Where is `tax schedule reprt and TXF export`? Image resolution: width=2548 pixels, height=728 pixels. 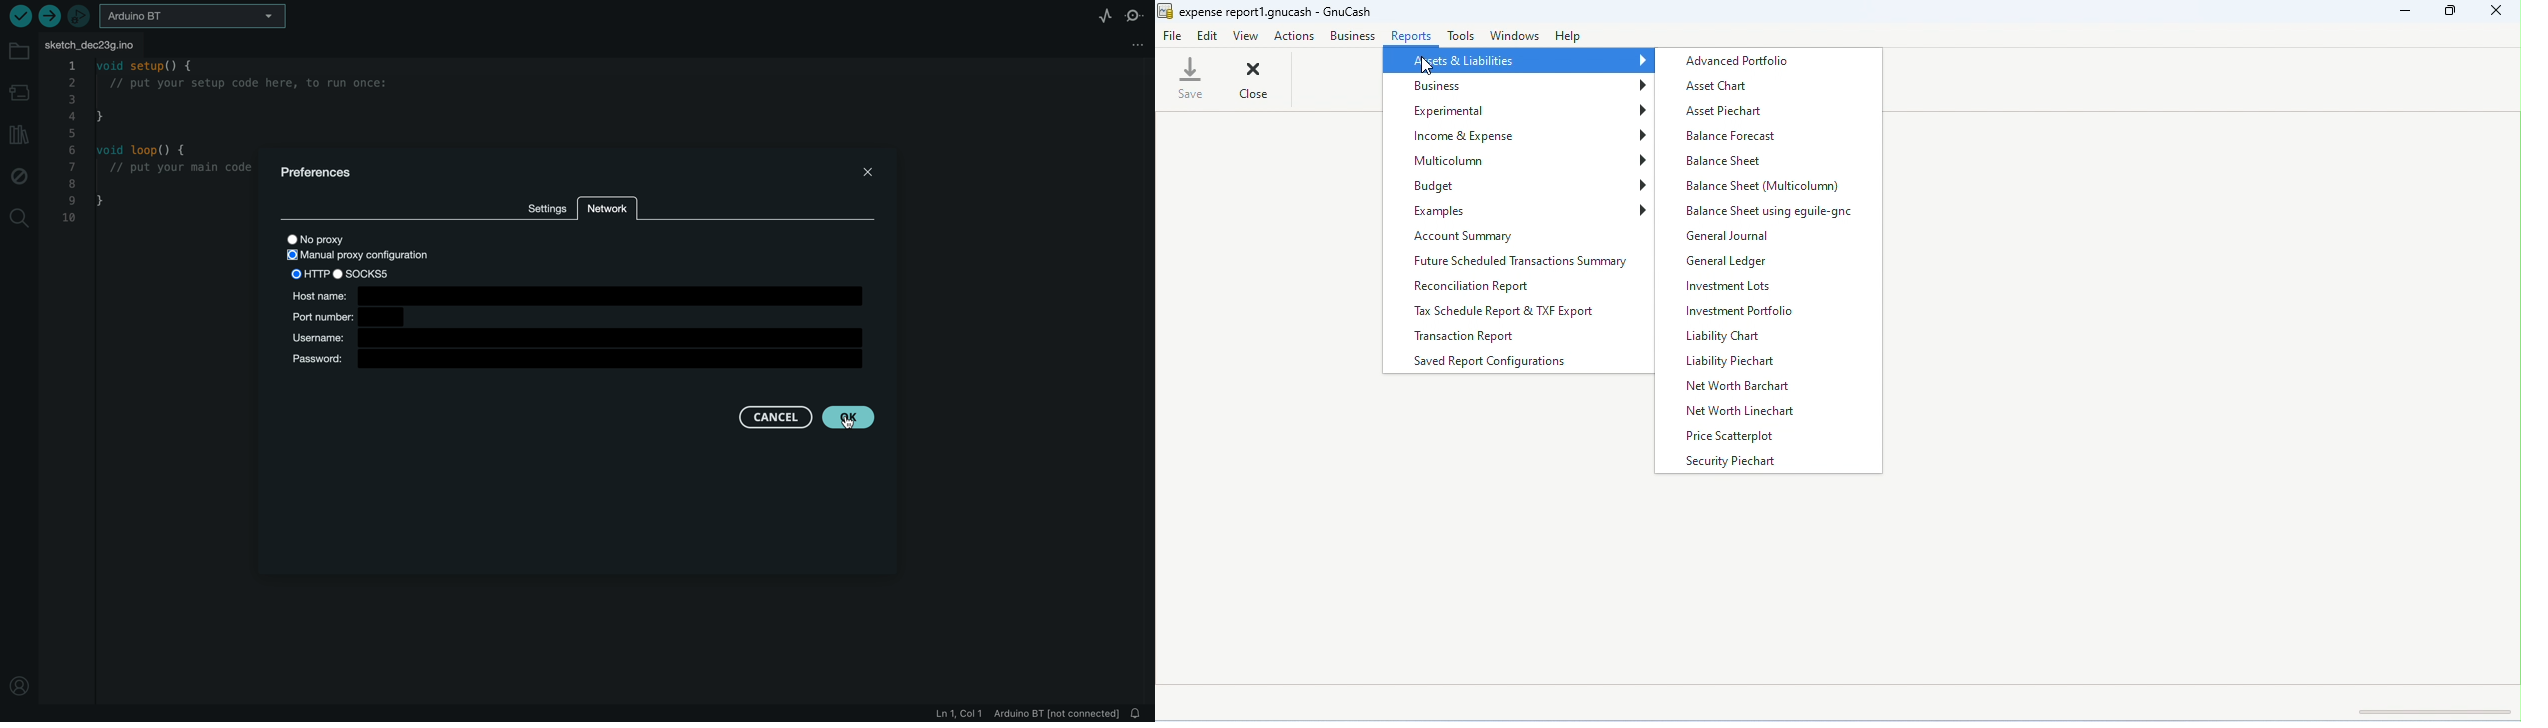
tax schedule reprt and TXF export is located at coordinates (1513, 310).